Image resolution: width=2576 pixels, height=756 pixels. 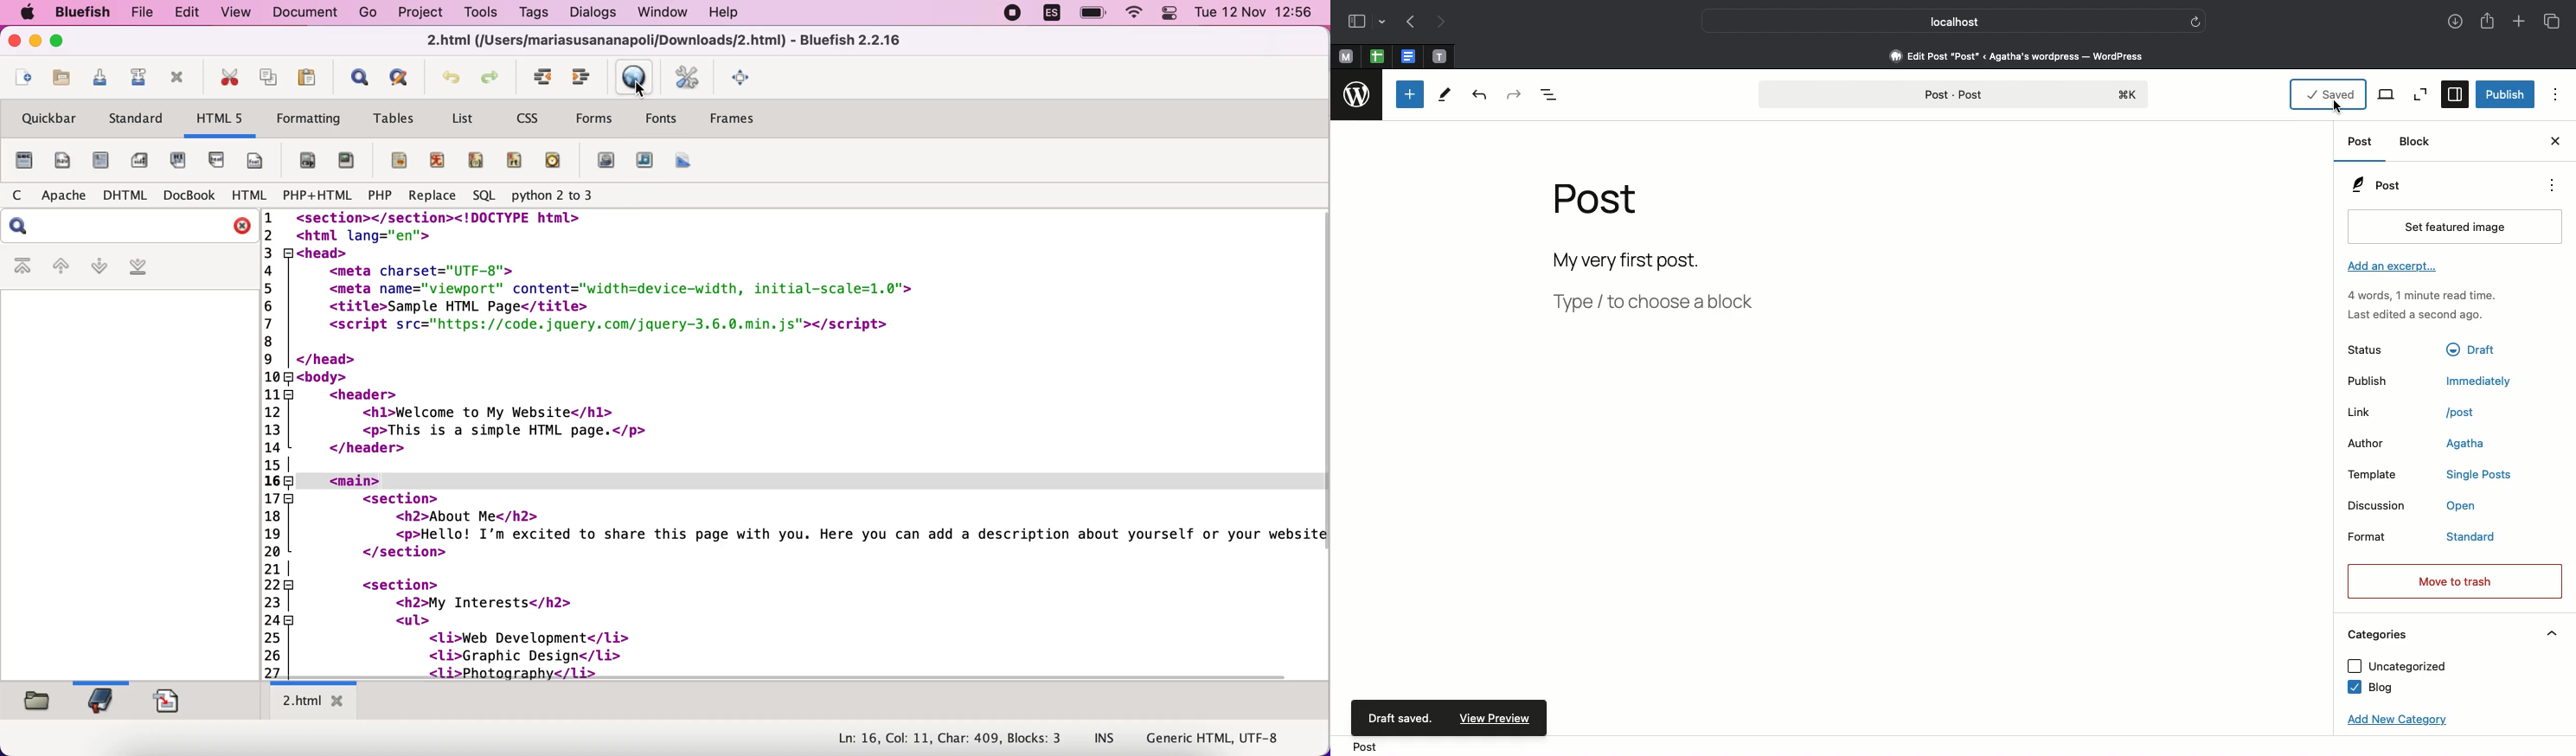 I want to click on last bookmark, so click(x=138, y=271).